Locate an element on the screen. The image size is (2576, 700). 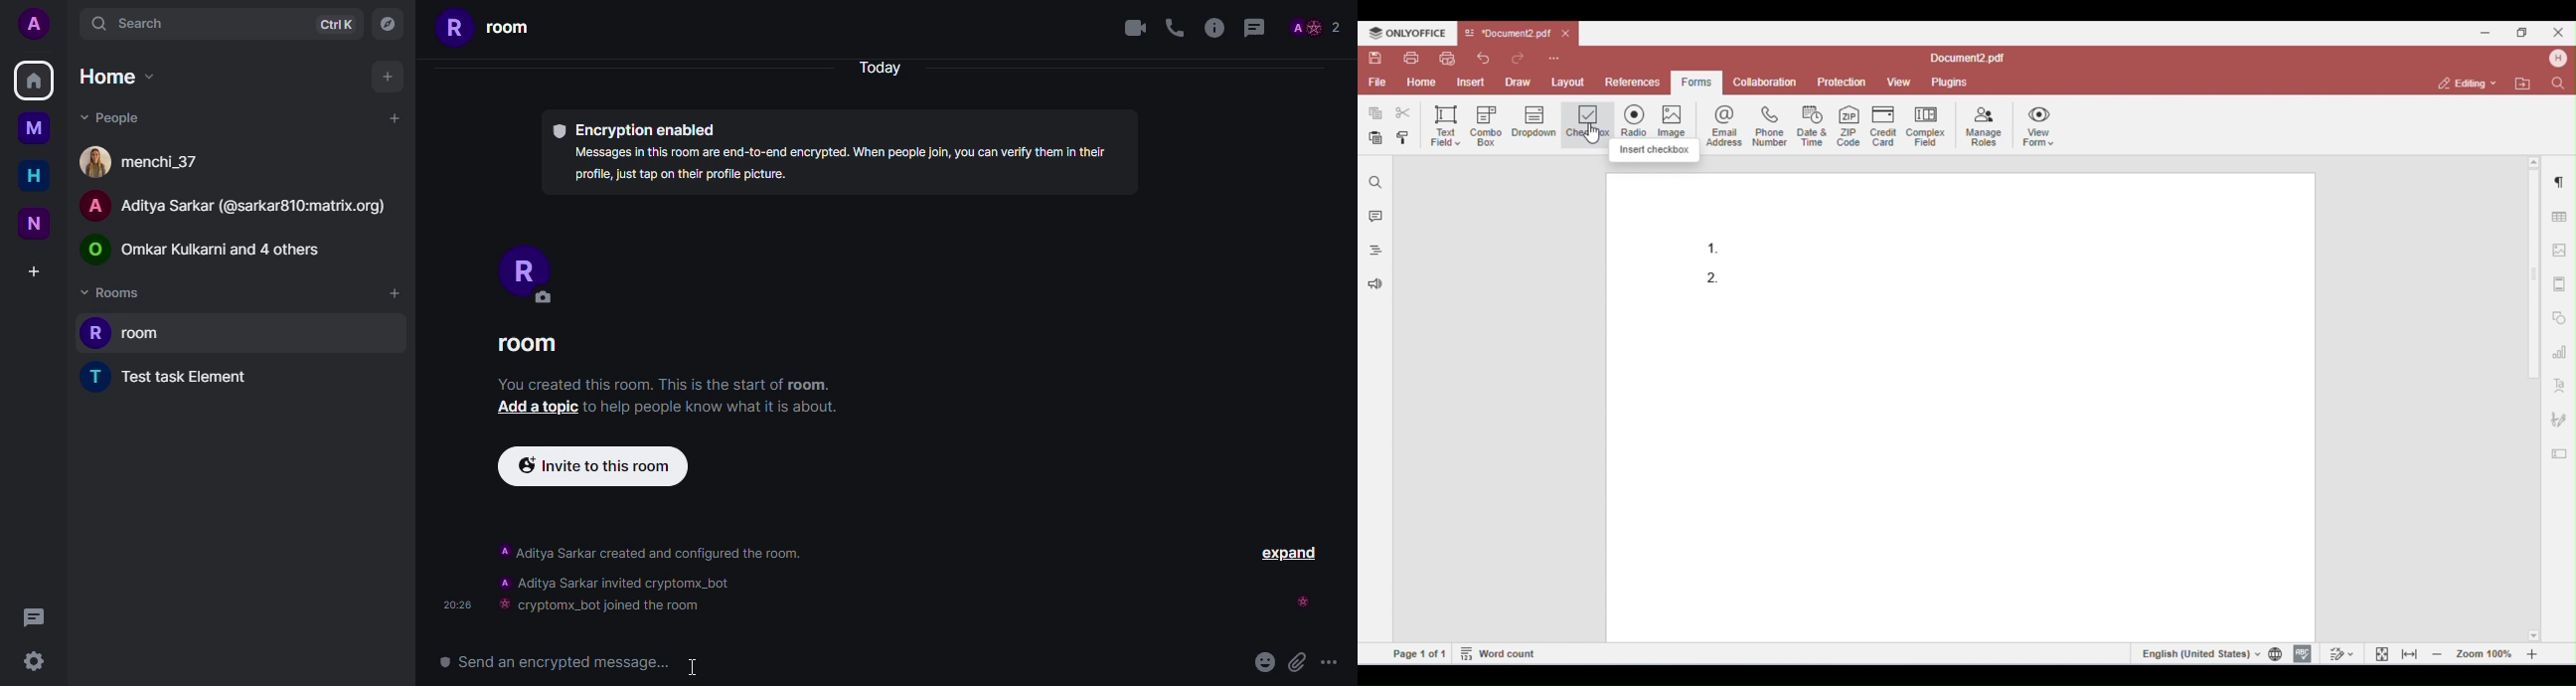
A Aditya Sarkar (@sarkar810:matrix.org) is located at coordinates (239, 209).